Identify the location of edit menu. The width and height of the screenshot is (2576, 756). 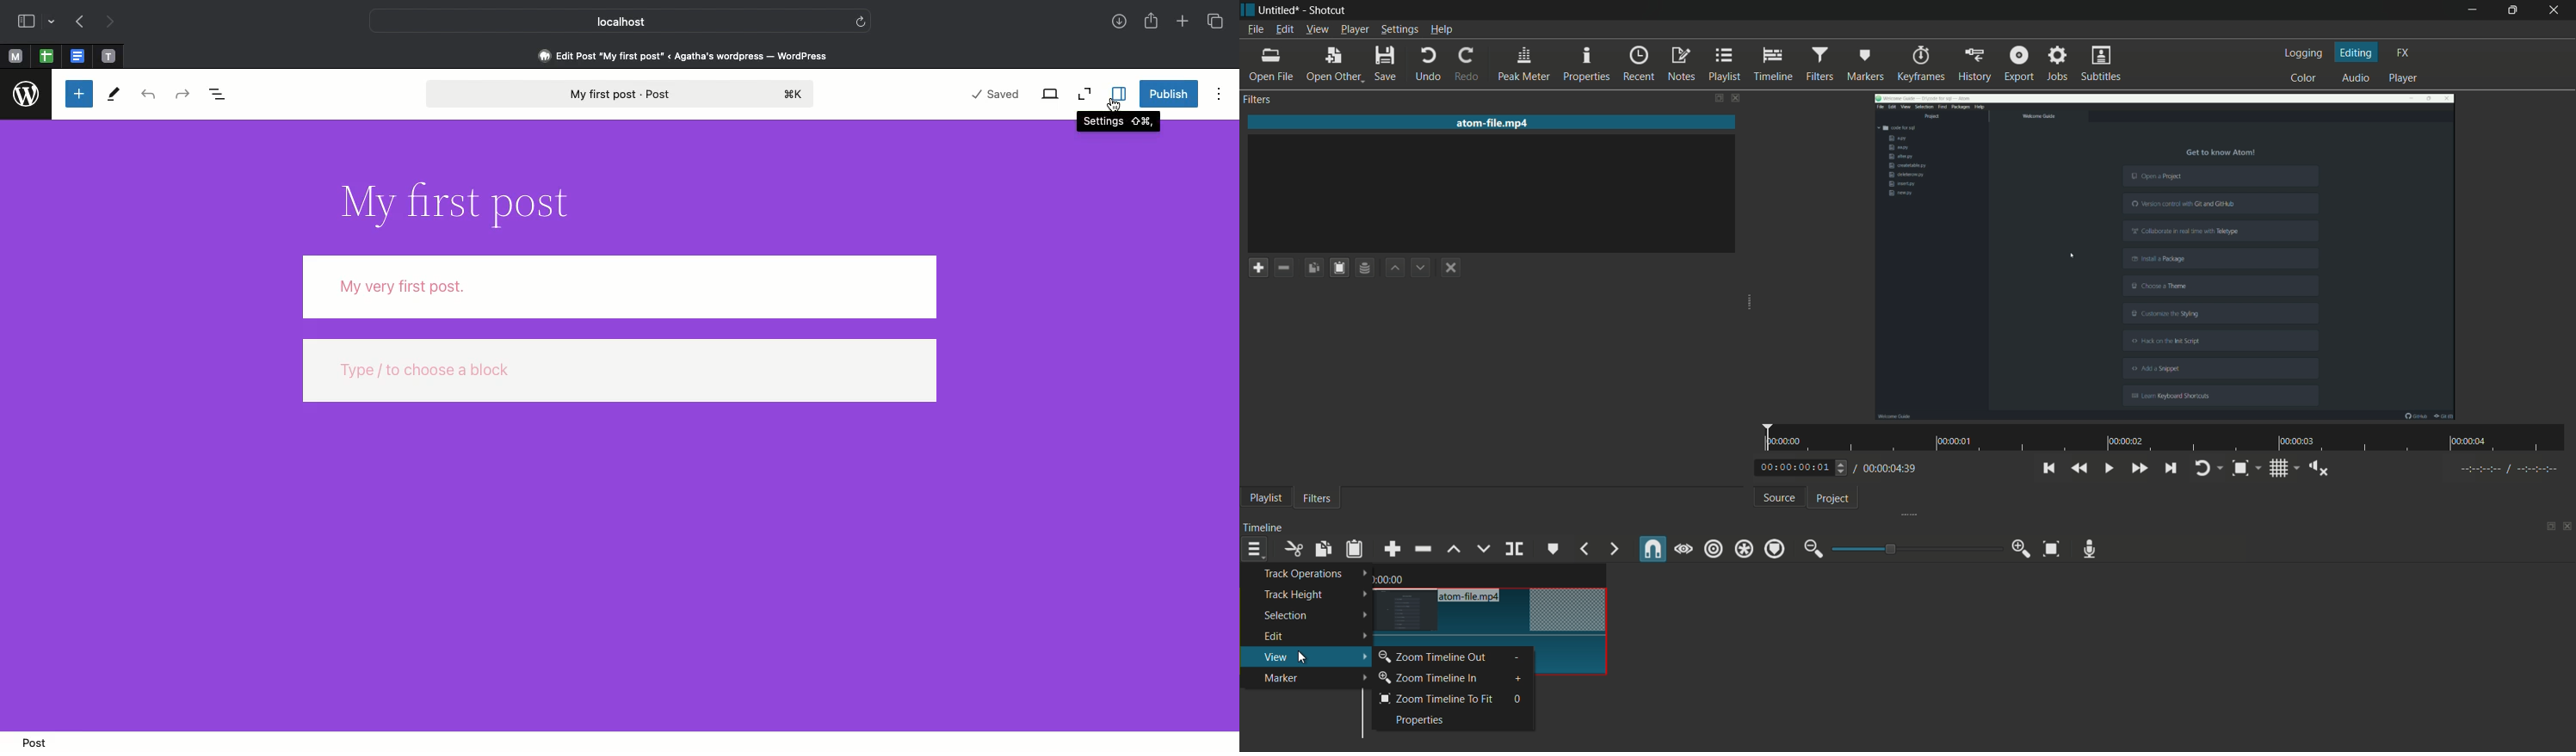
(1285, 29).